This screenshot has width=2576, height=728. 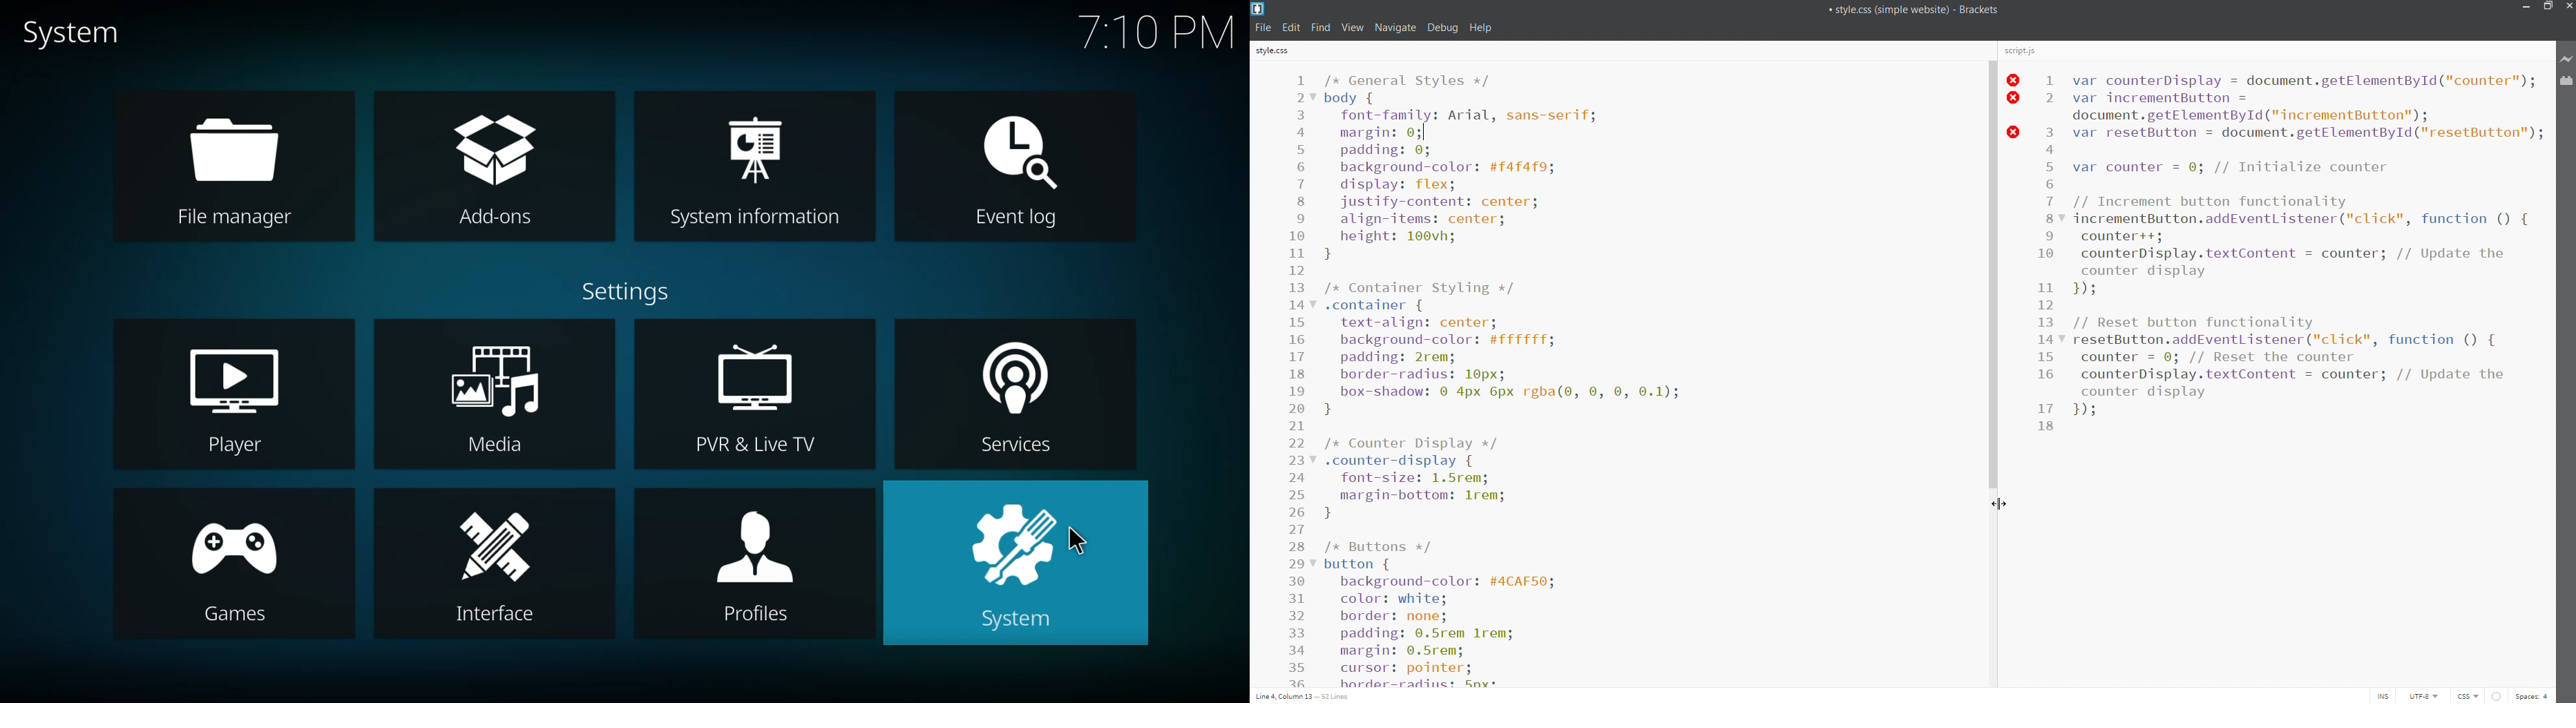 I want to click on errors, so click(x=2497, y=695).